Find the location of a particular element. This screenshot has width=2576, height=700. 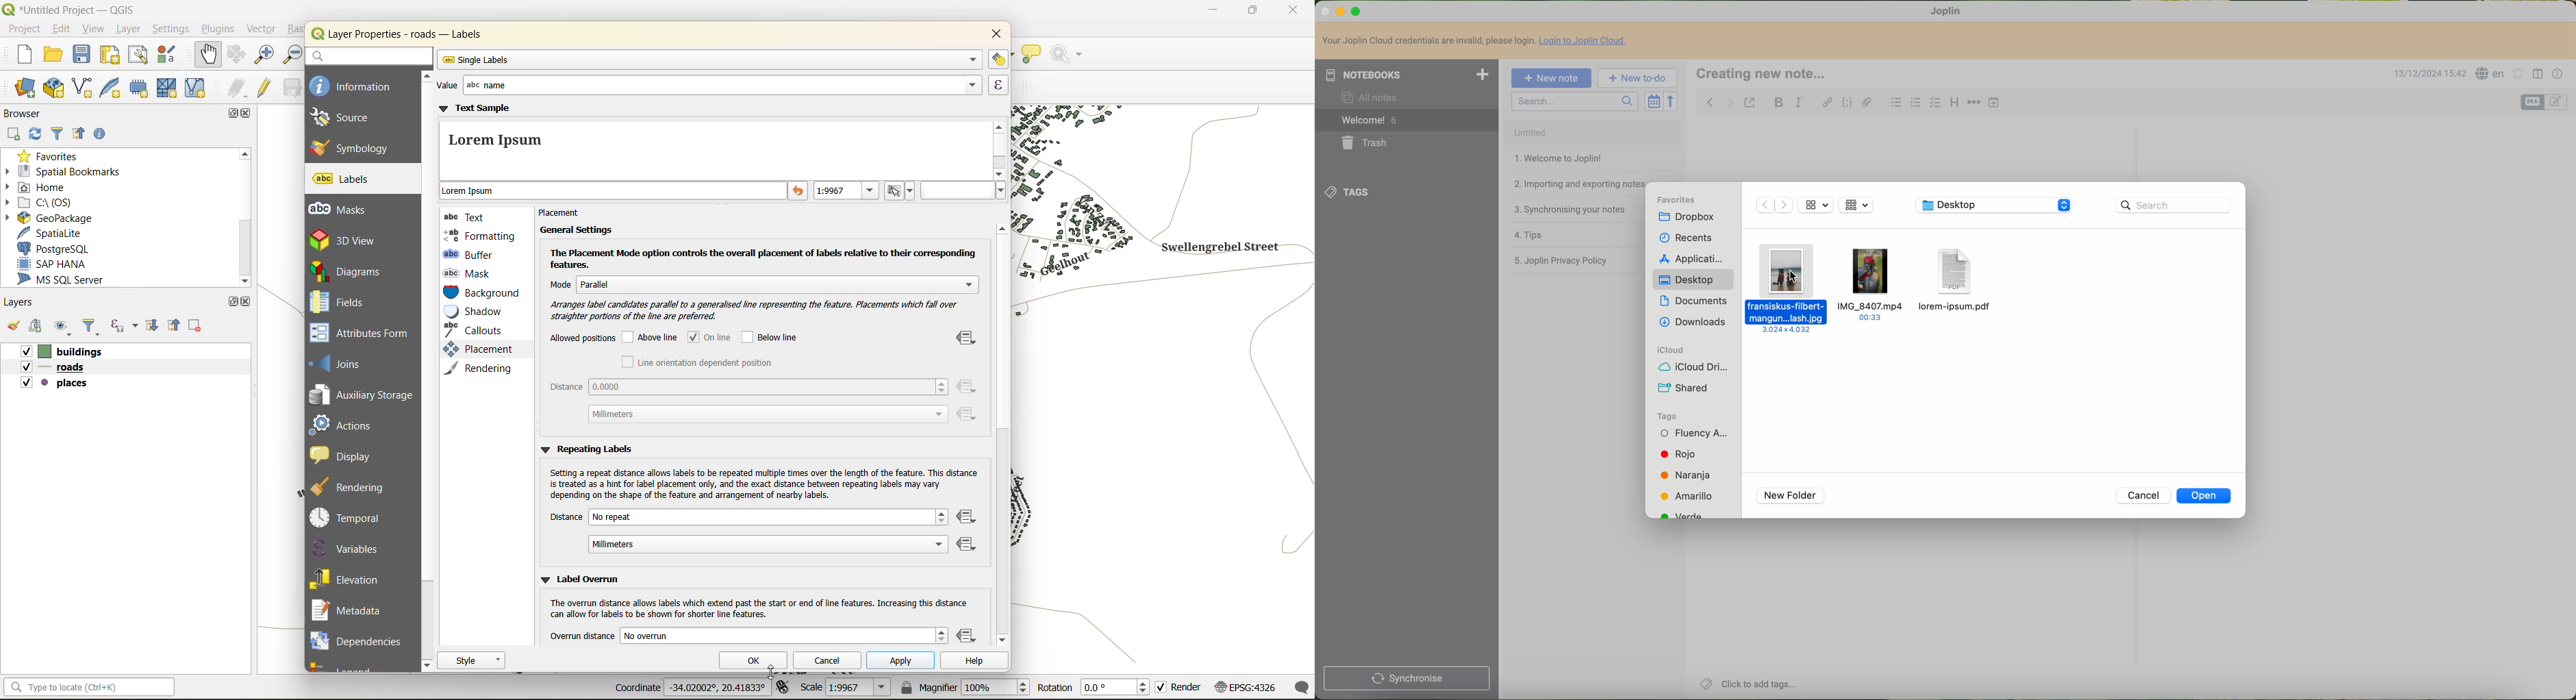

horizontal rule is located at coordinates (1974, 103).